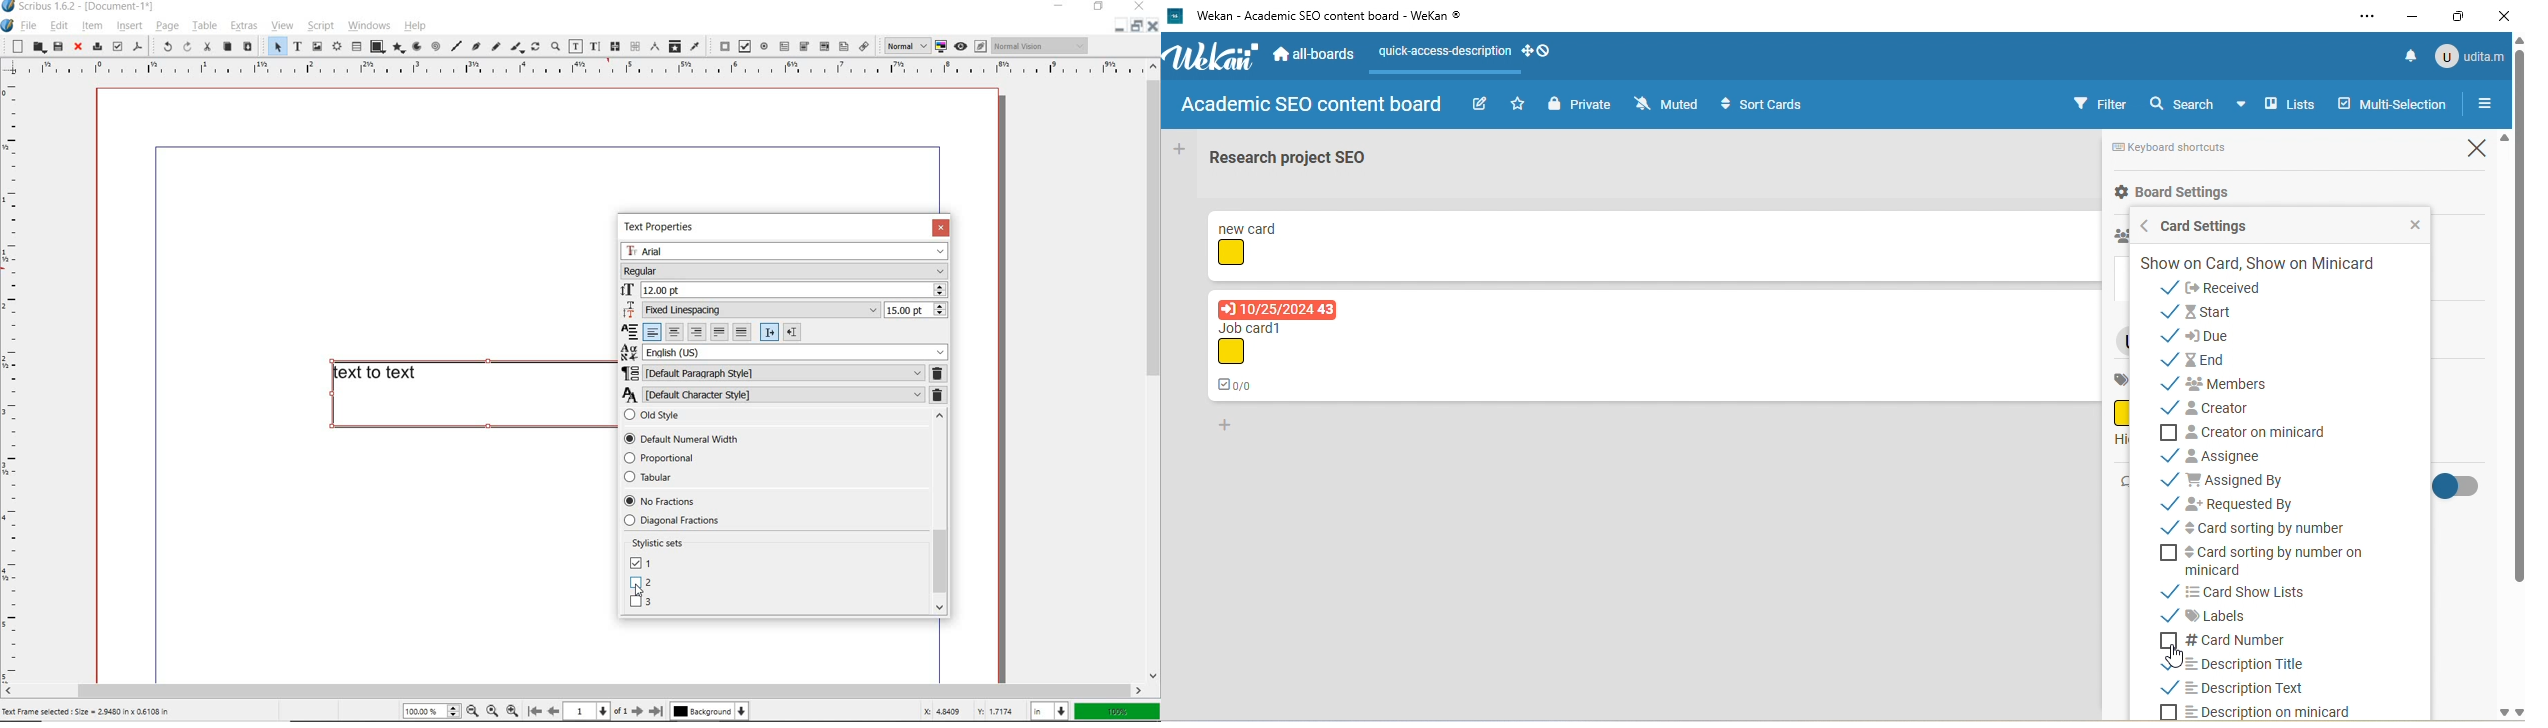  I want to click on muted, so click(1666, 103).